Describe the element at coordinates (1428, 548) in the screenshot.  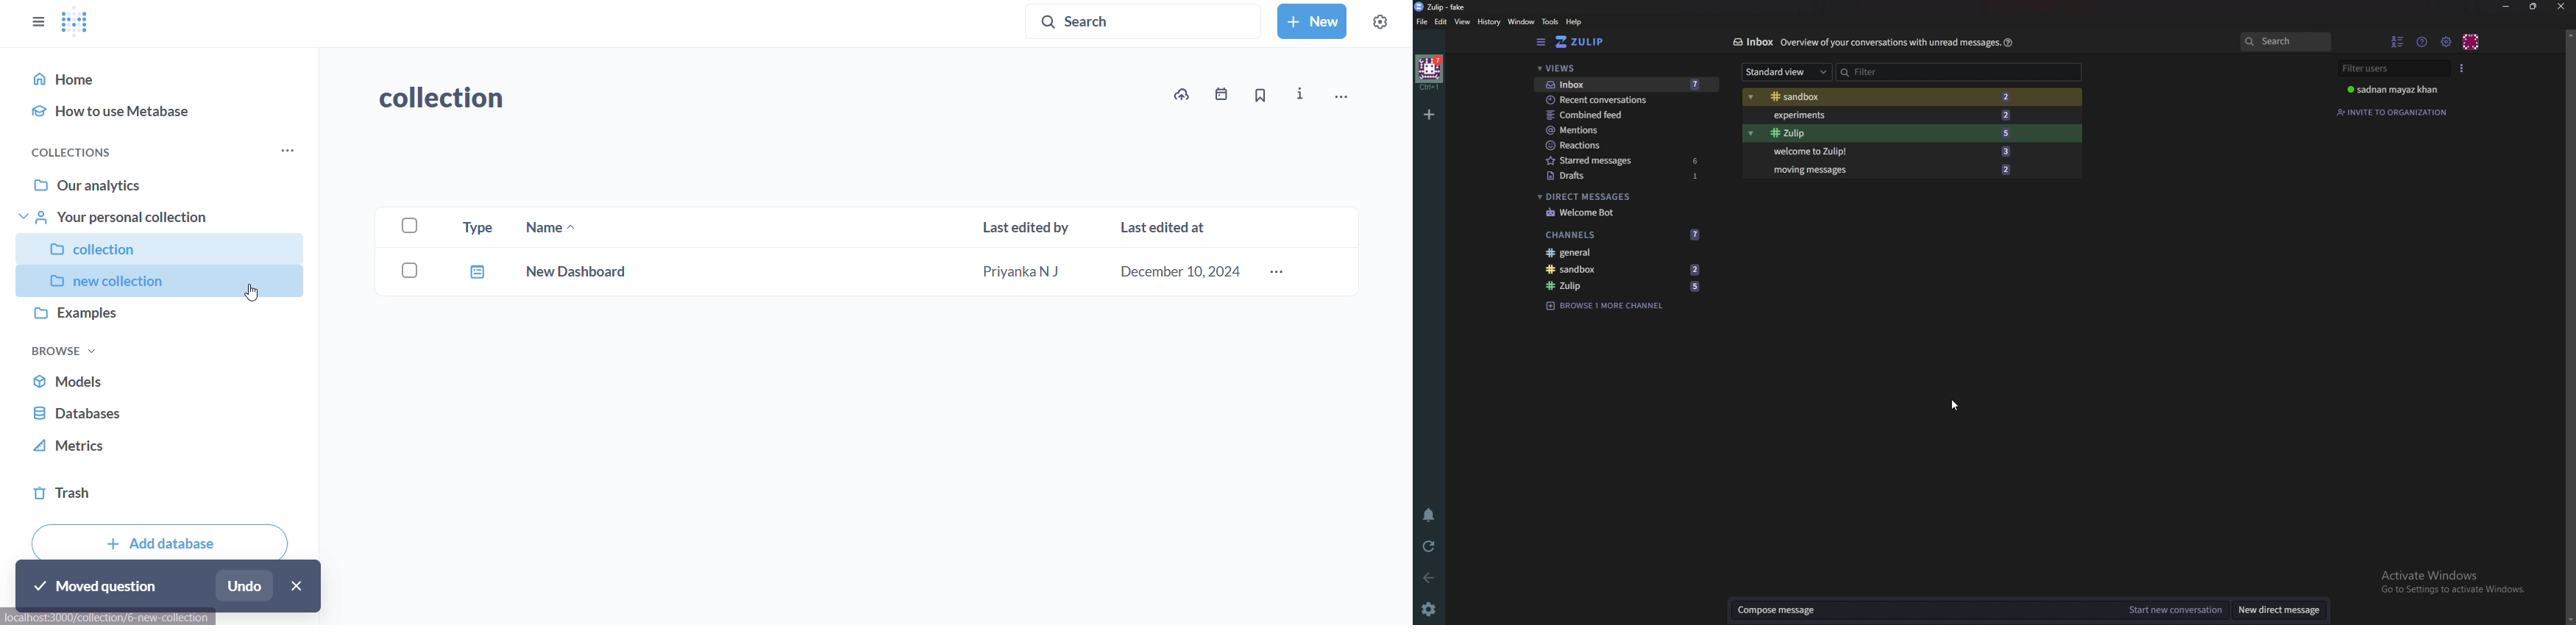
I see `Reload` at that location.